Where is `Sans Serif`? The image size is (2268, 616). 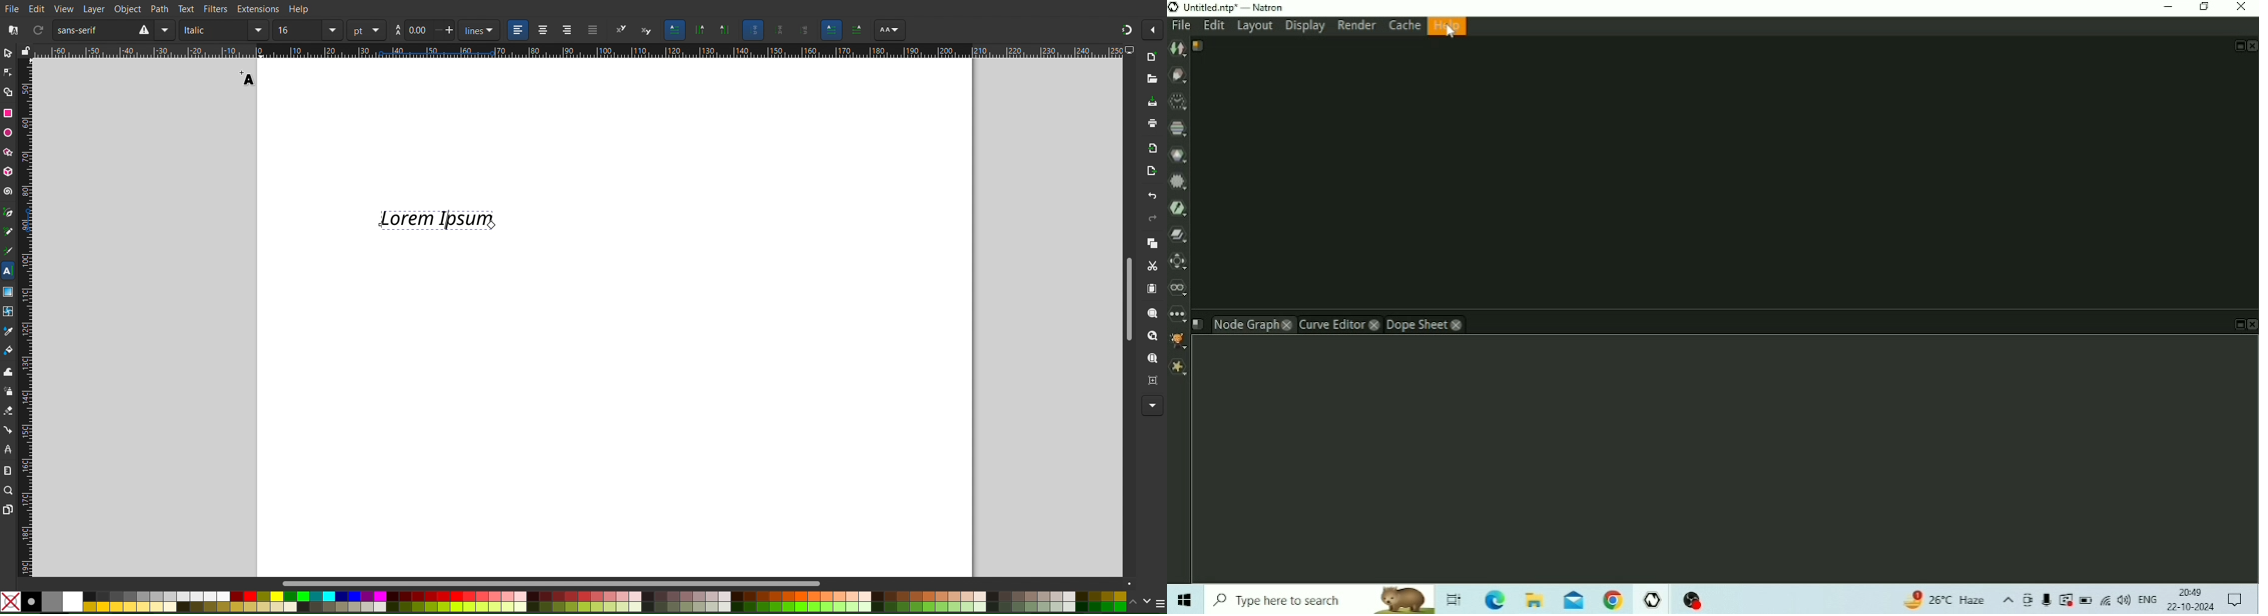
Sans Serif is located at coordinates (83, 30).